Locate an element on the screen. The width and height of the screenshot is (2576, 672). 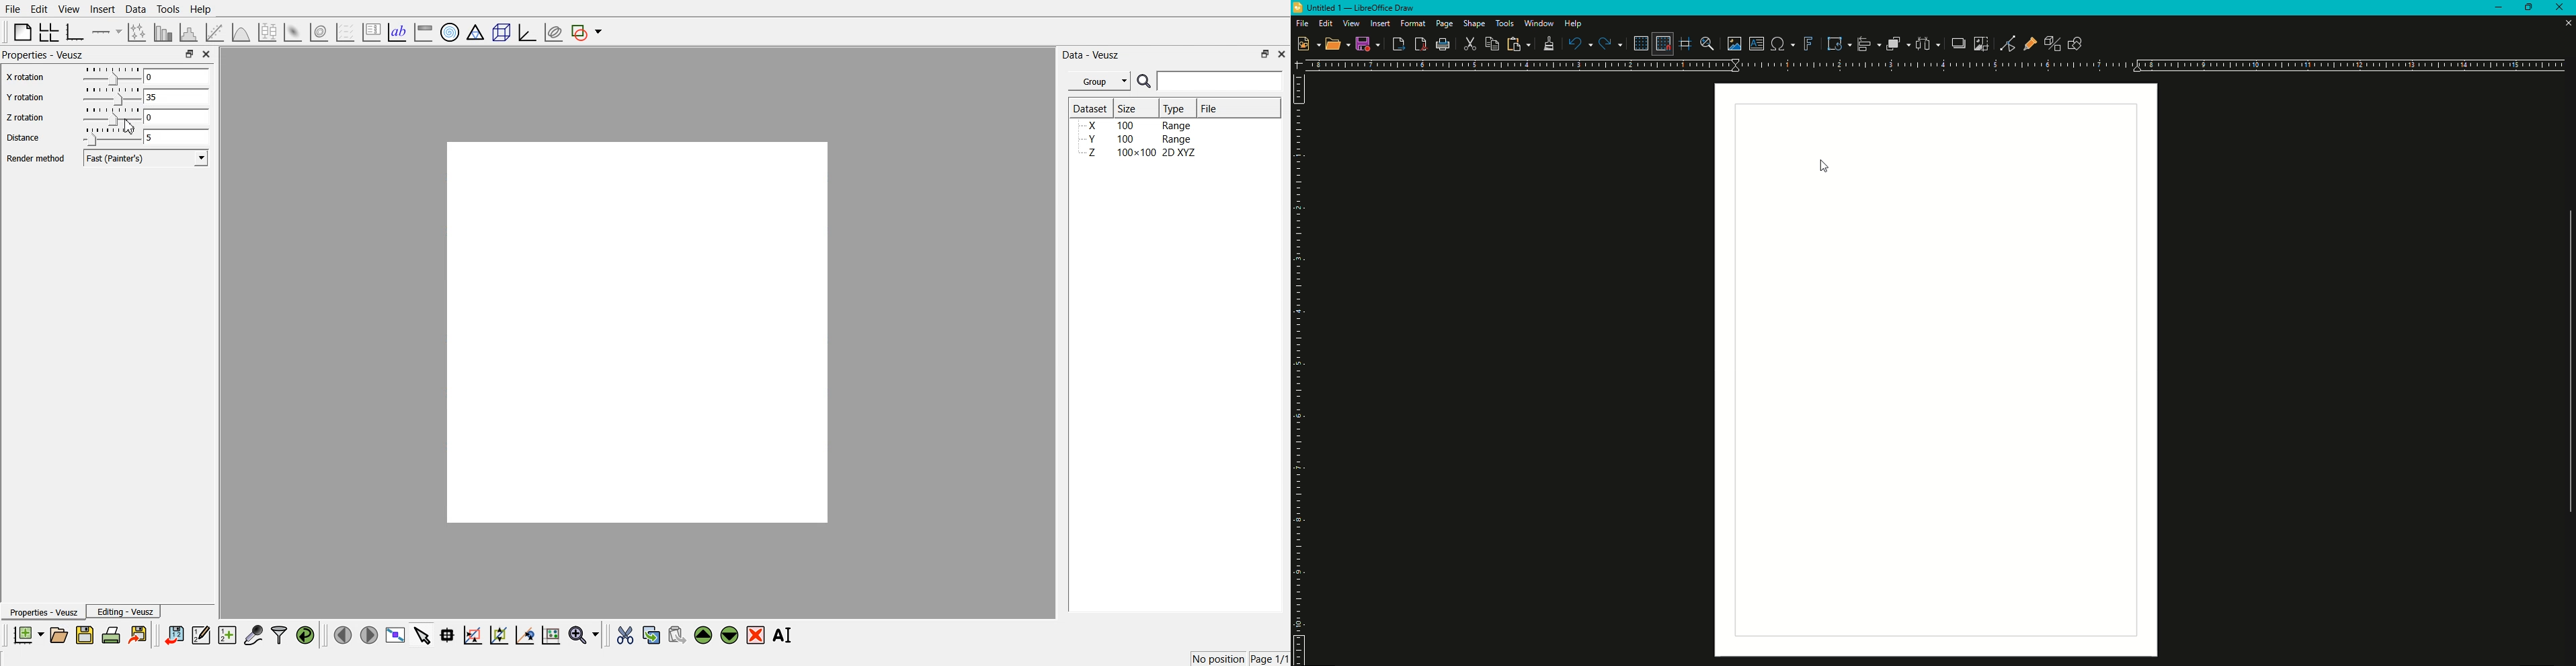
Clone Formatting is located at coordinates (1550, 43).